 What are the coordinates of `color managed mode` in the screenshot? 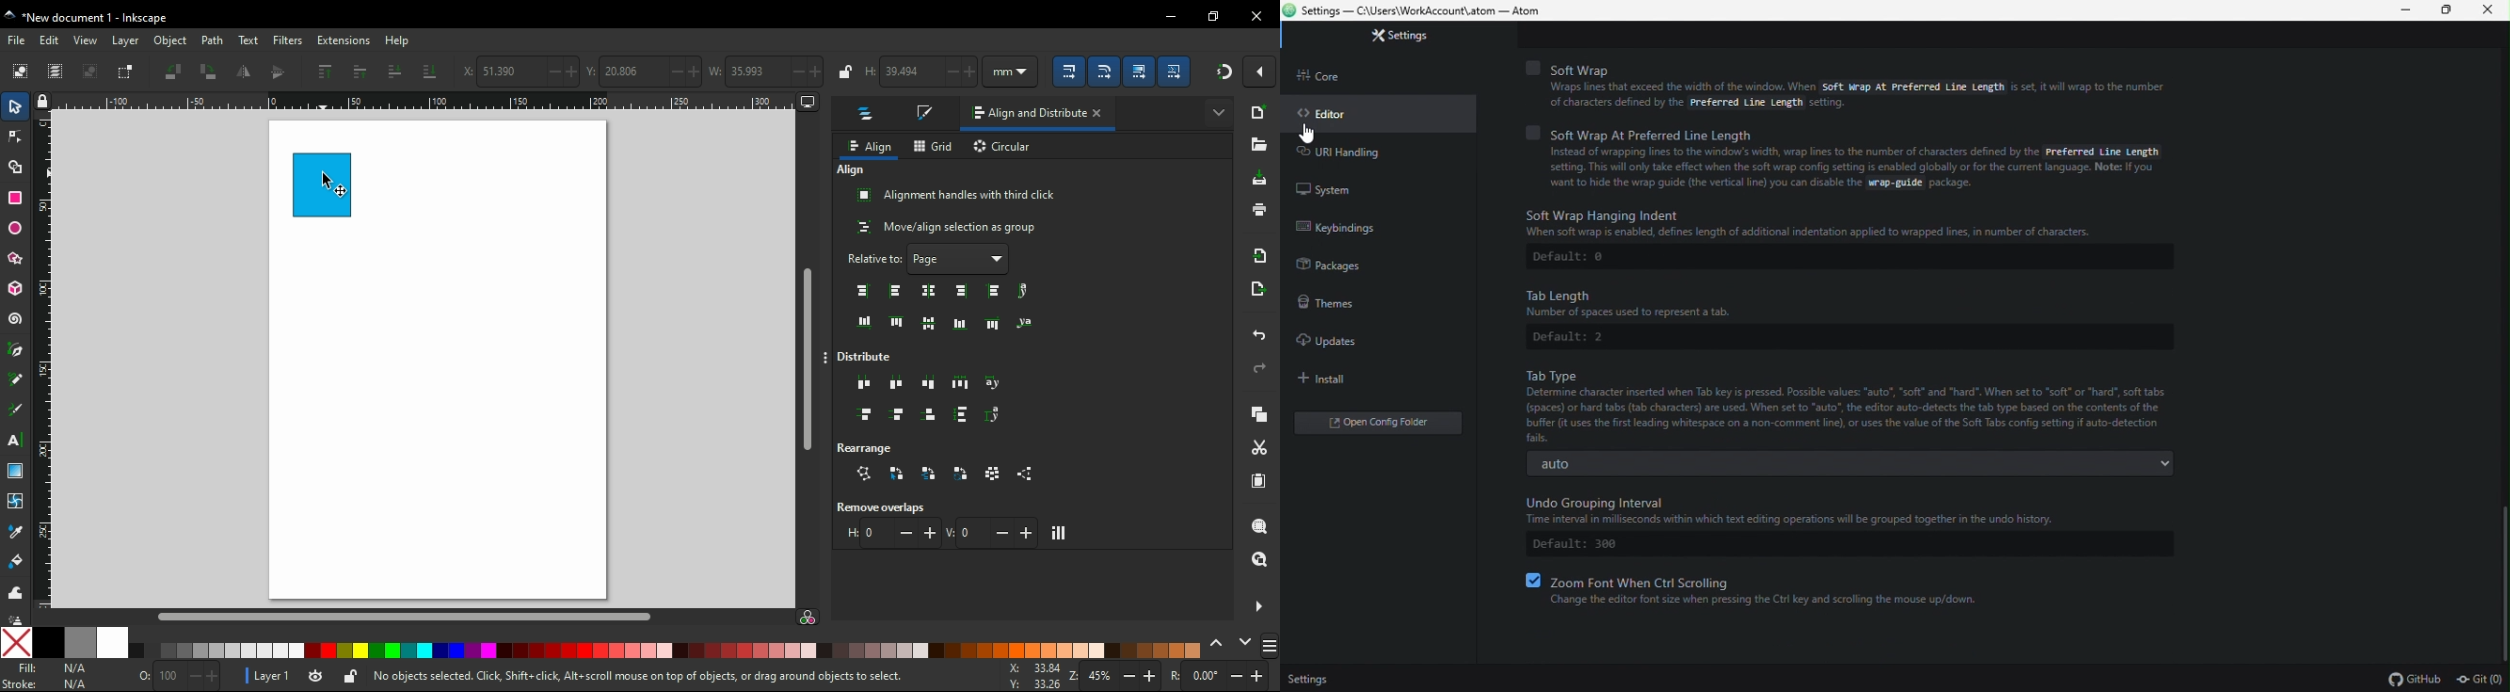 It's located at (807, 619).